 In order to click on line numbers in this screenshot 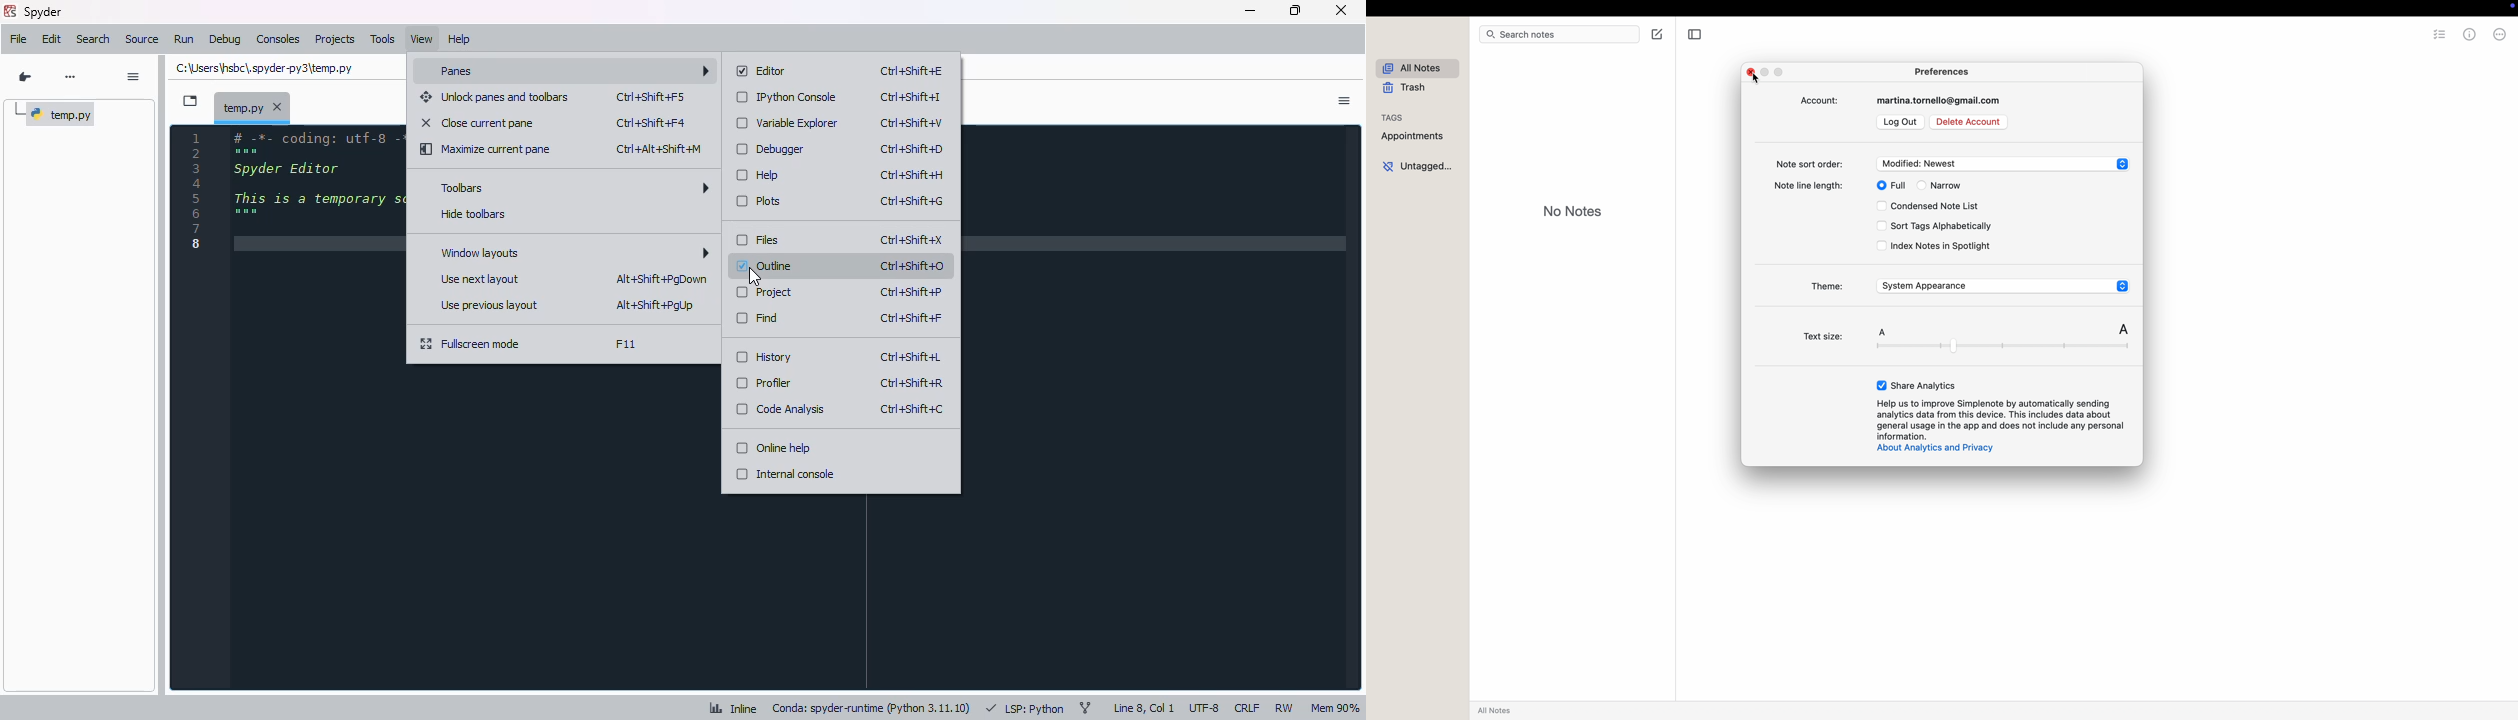, I will do `click(196, 190)`.